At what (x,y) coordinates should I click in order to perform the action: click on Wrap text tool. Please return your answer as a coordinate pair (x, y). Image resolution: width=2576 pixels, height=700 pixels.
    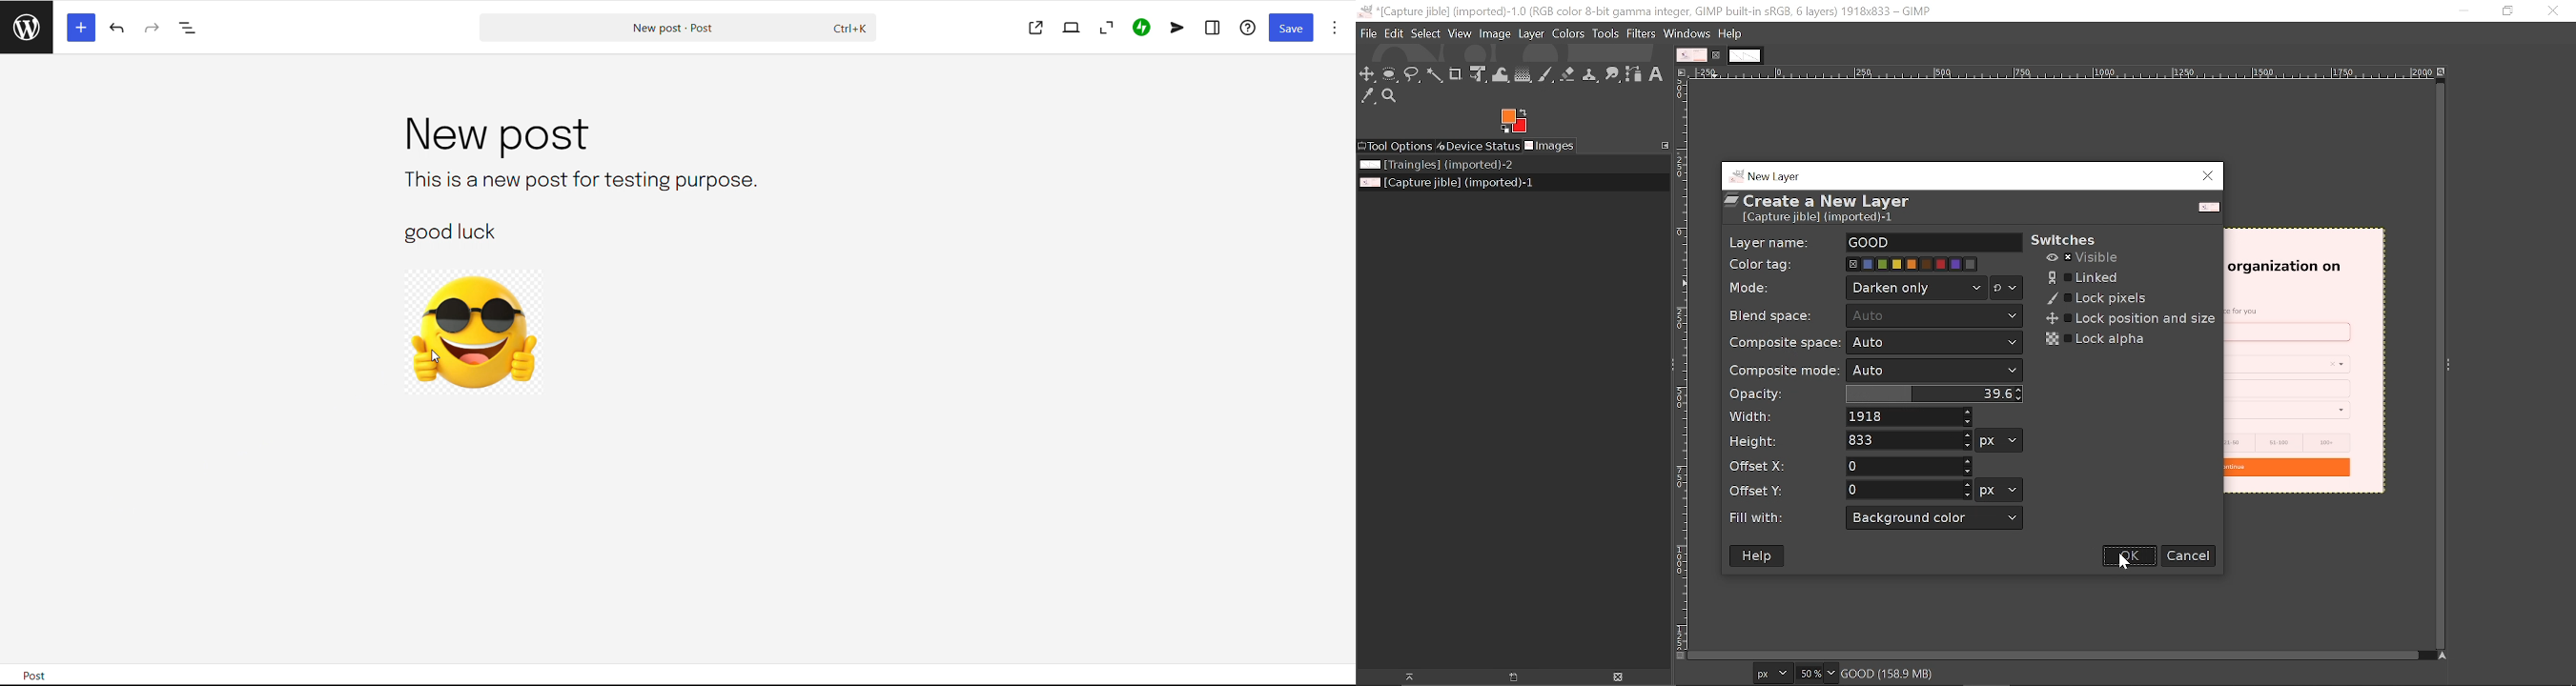
    Looking at the image, I should click on (1501, 74).